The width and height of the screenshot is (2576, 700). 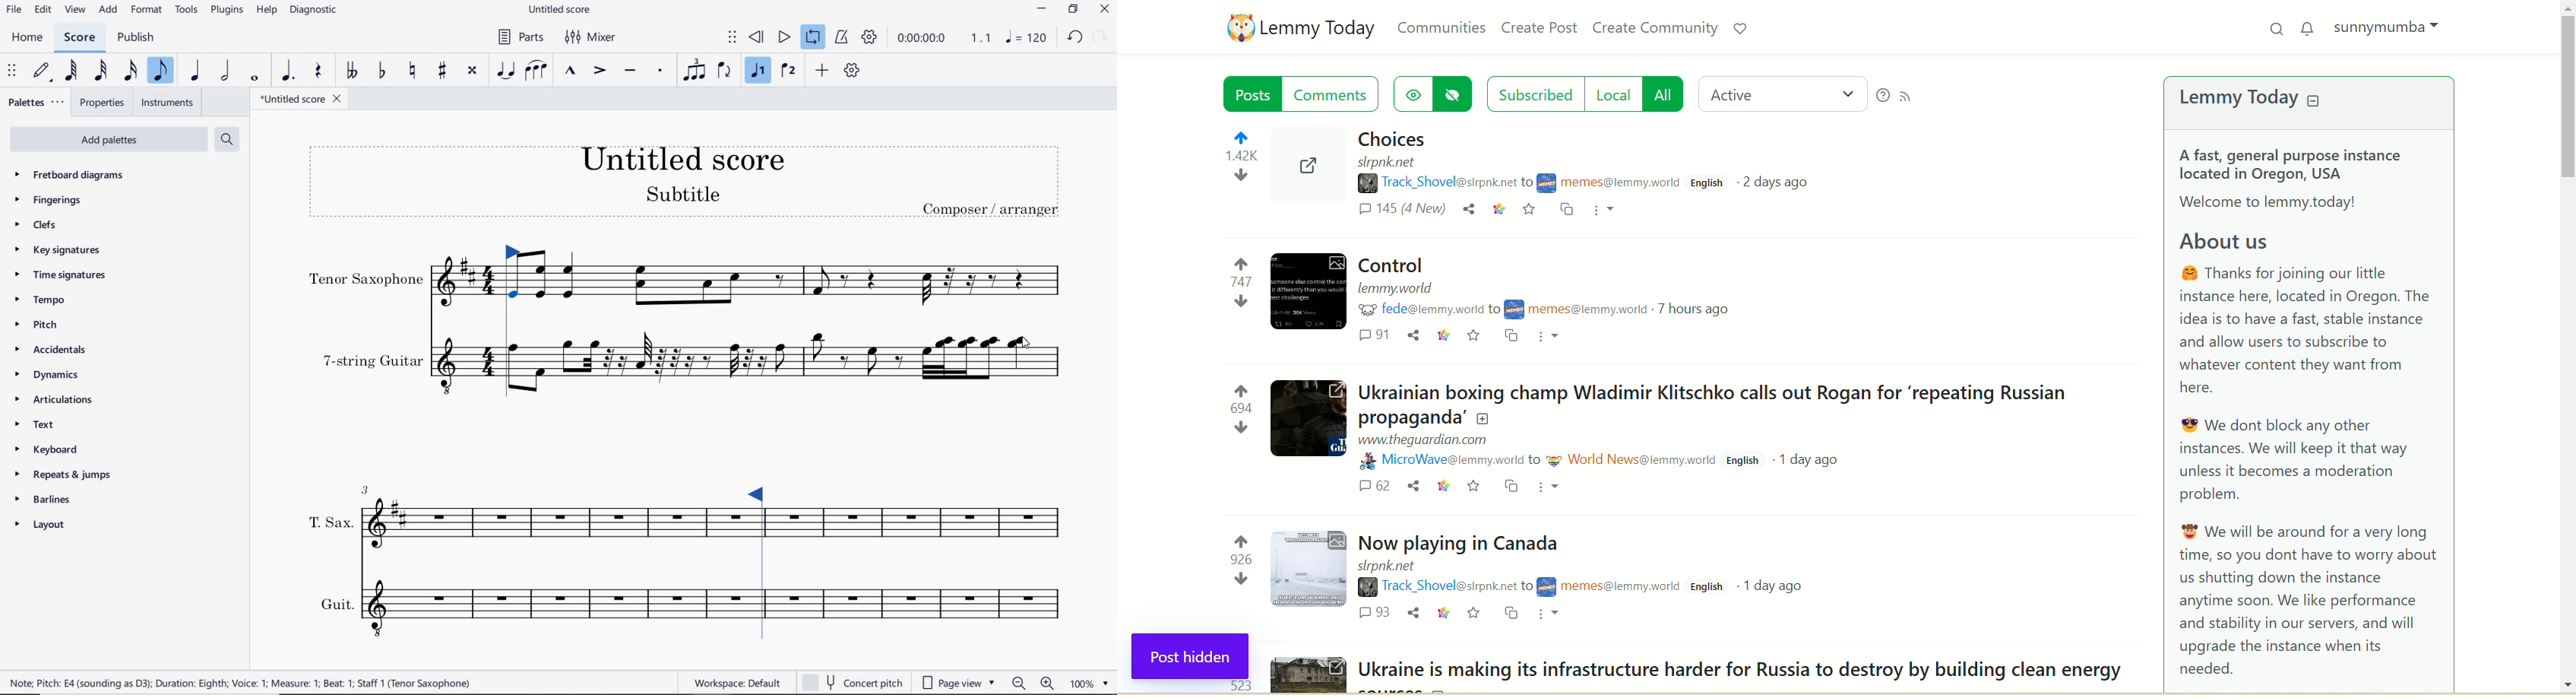 What do you see at coordinates (59, 274) in the screenshot?
I see `TIME SIGNATURES` at bounding box center [59, 274].